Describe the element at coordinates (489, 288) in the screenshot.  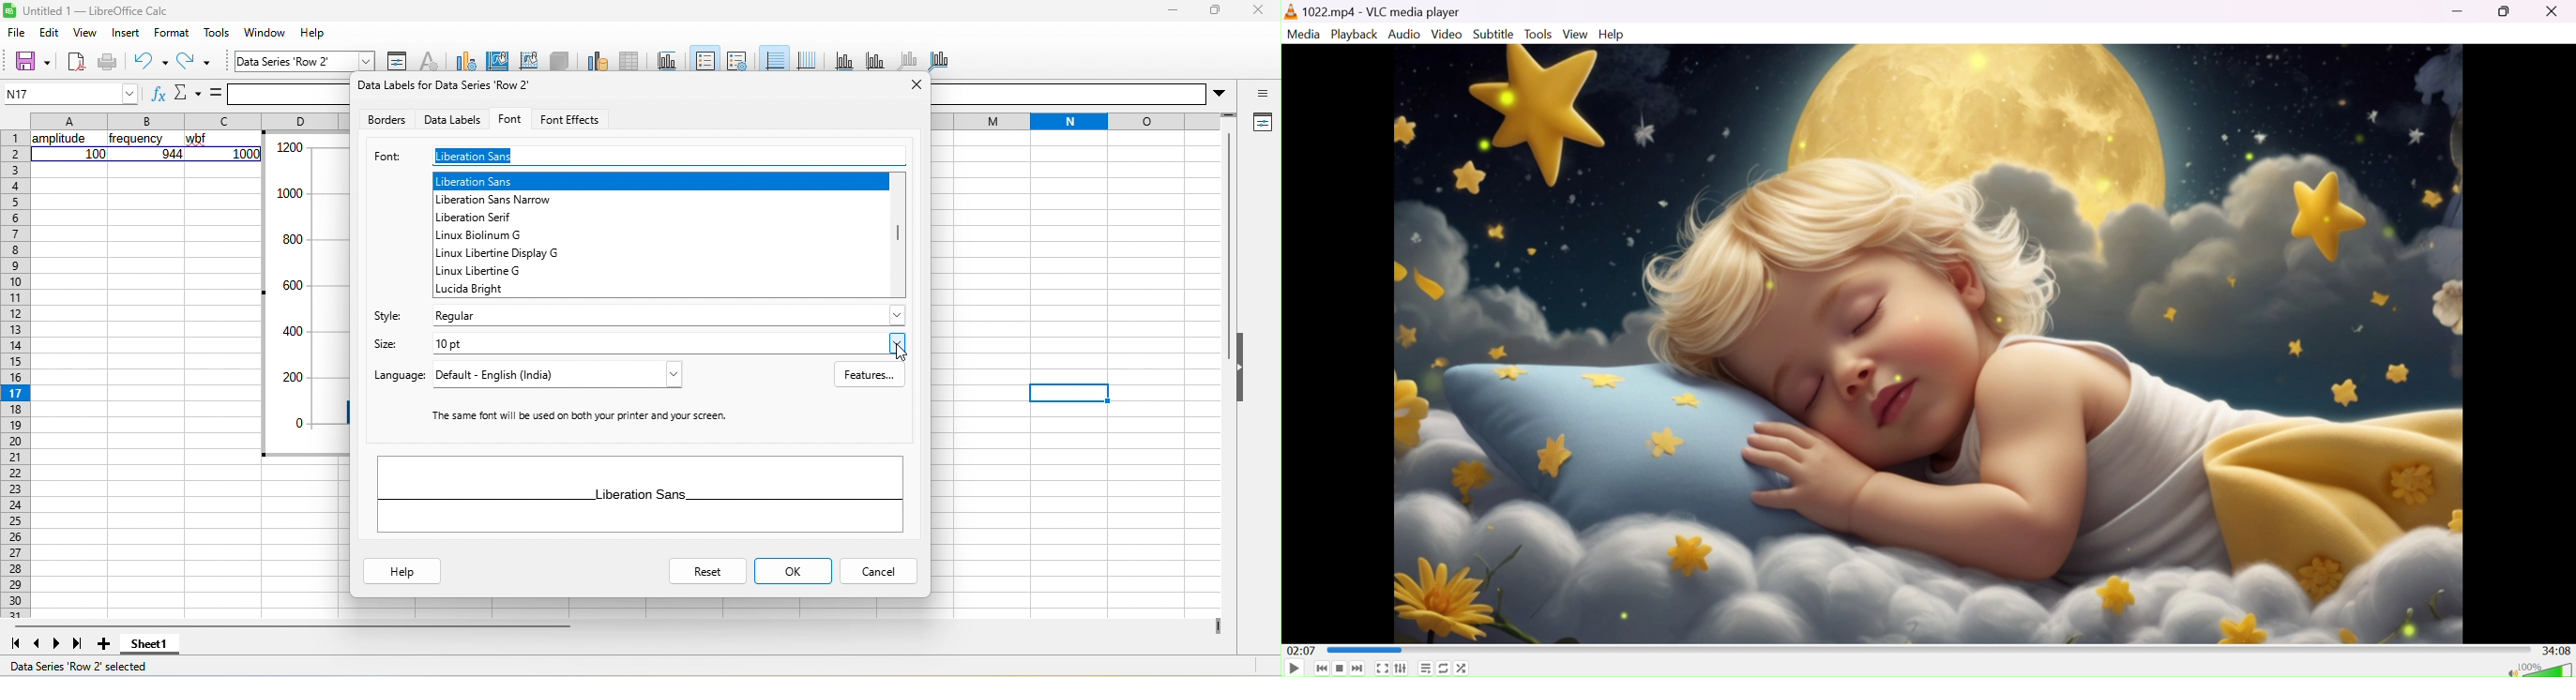
I see `lucida bright` at that location.